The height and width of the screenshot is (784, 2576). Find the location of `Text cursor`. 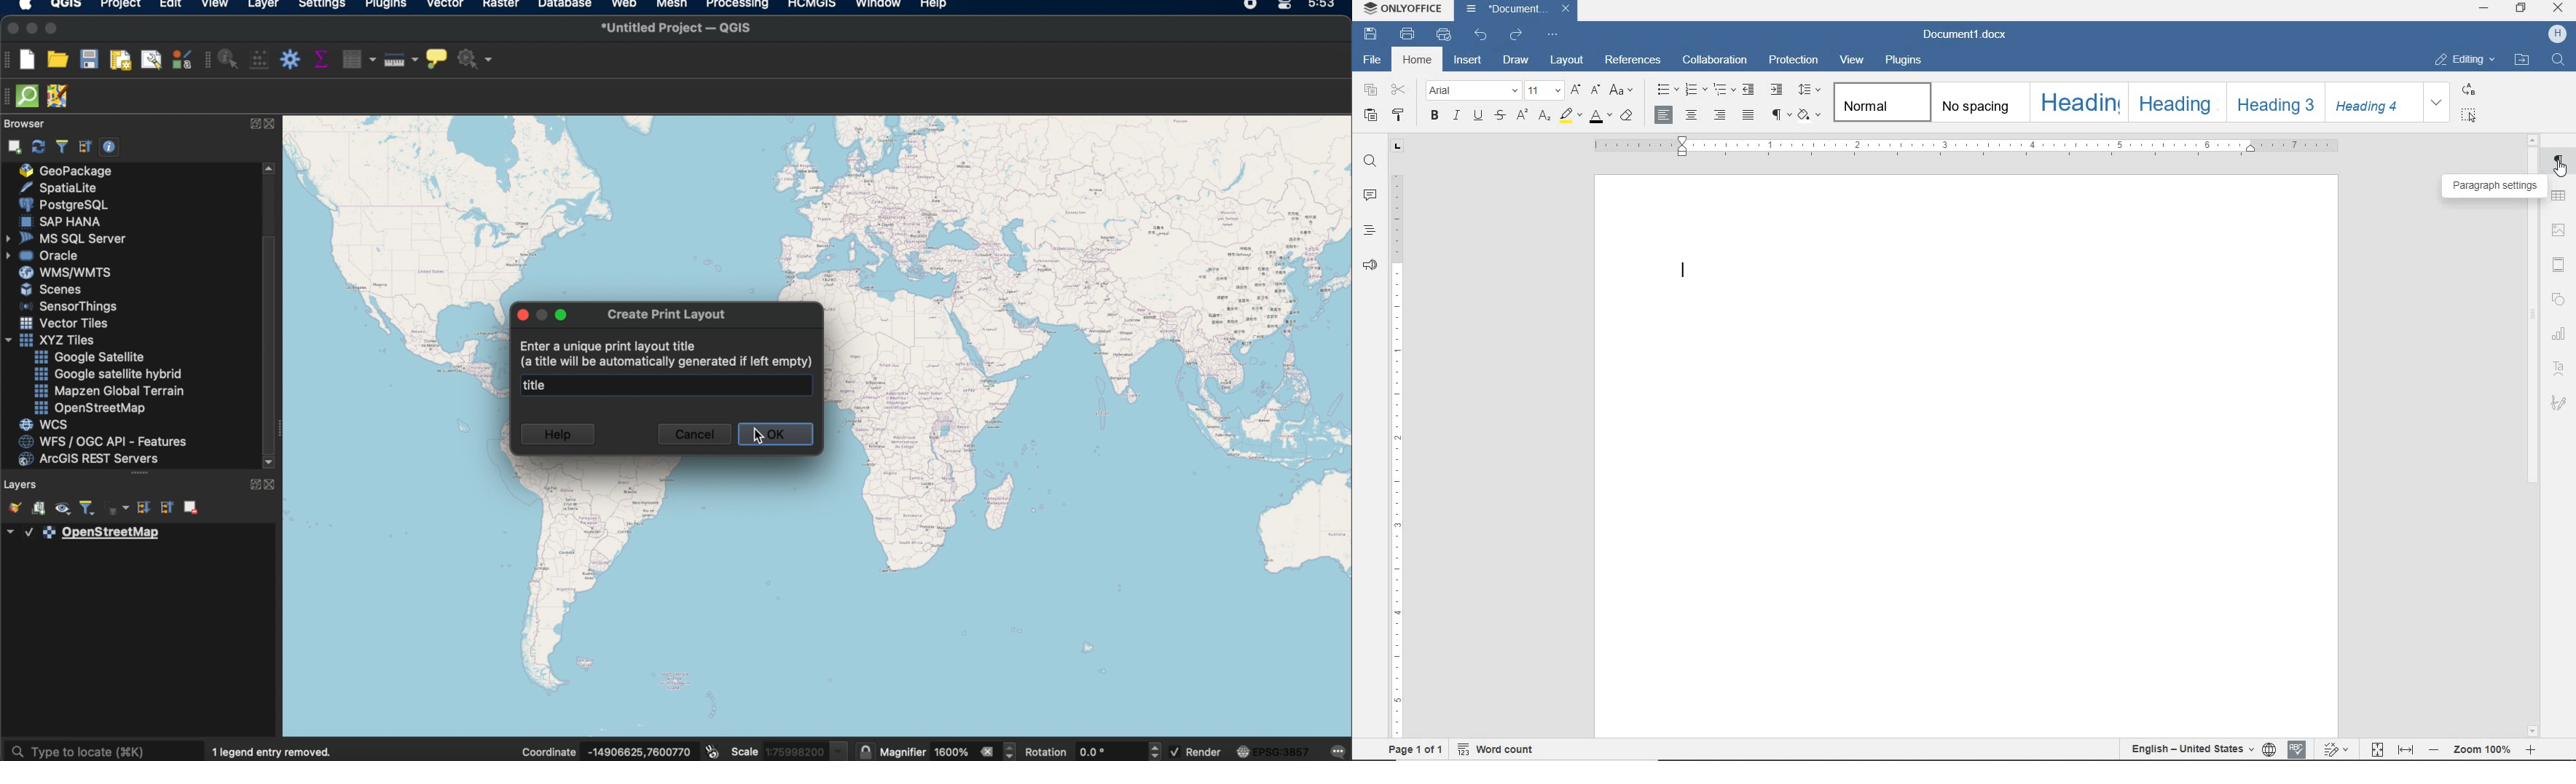

Text cursor is located at coordinates (1686, 274).